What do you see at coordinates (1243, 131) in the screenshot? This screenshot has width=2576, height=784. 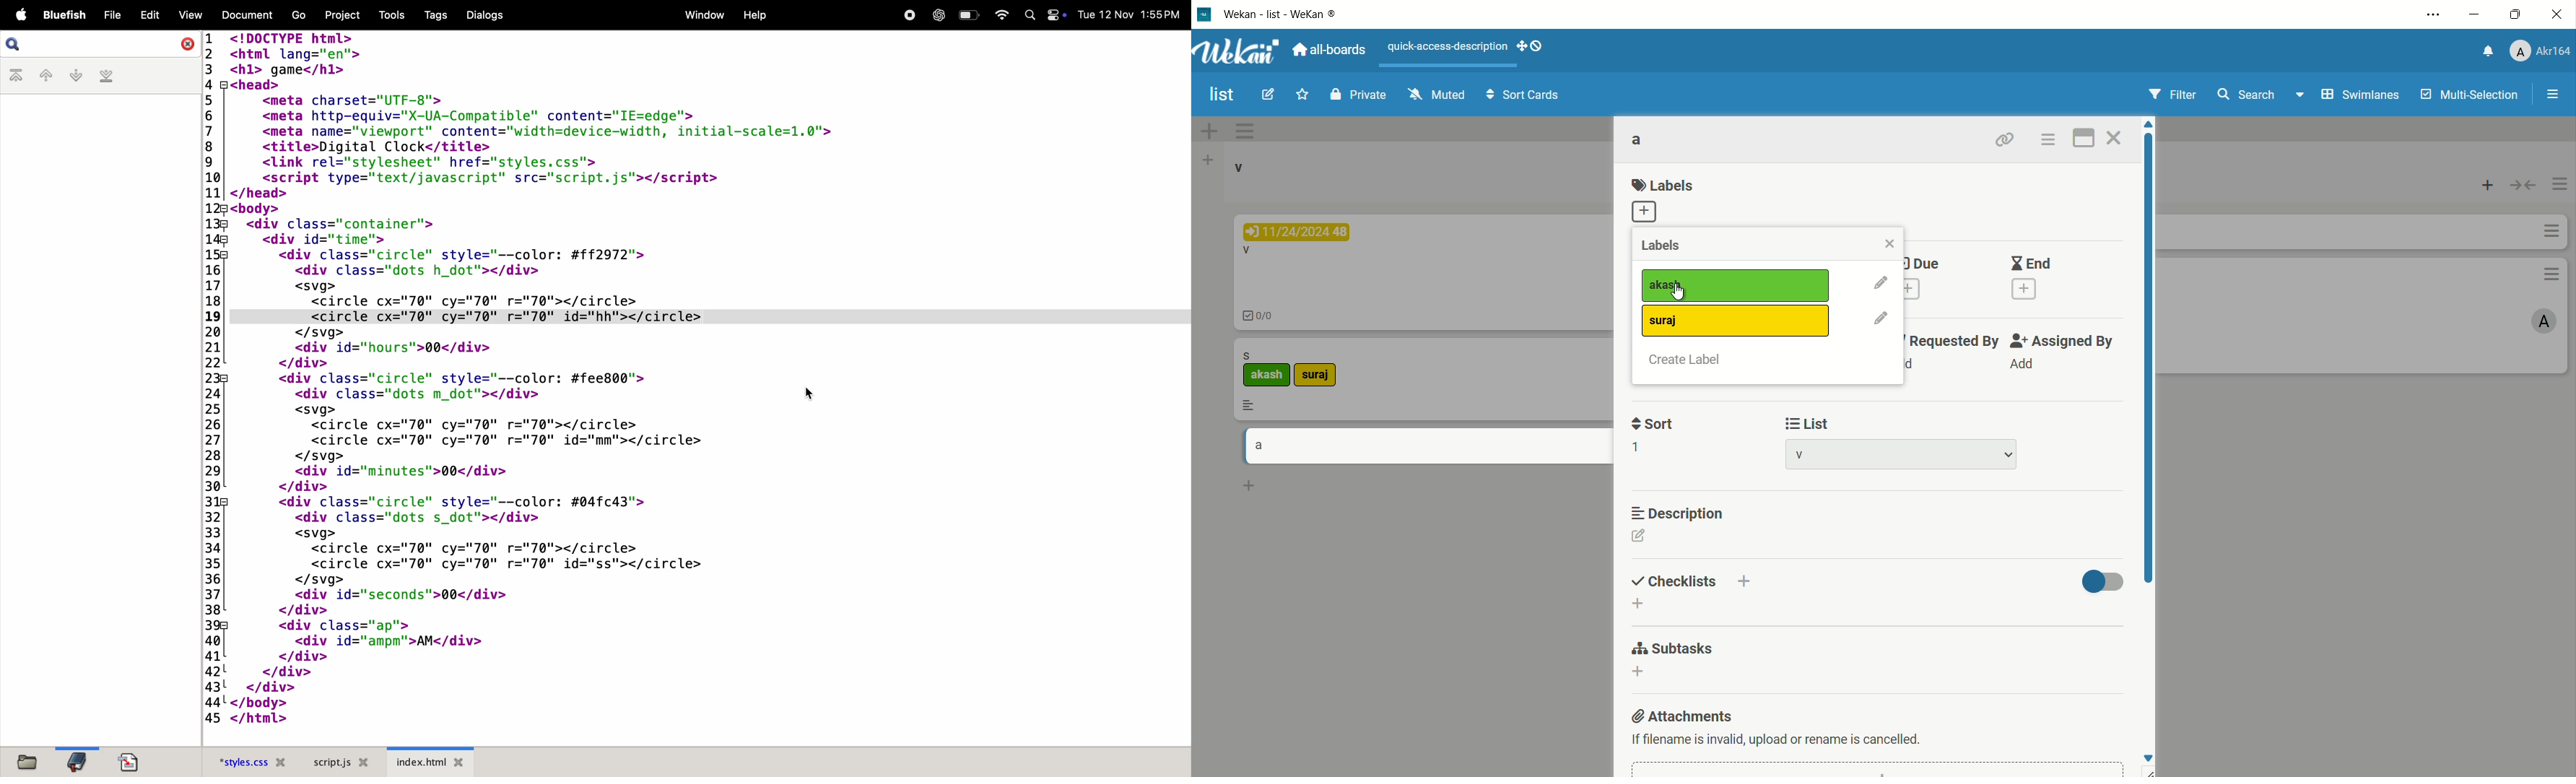 I see `options` at bounding box center [1243, 131].